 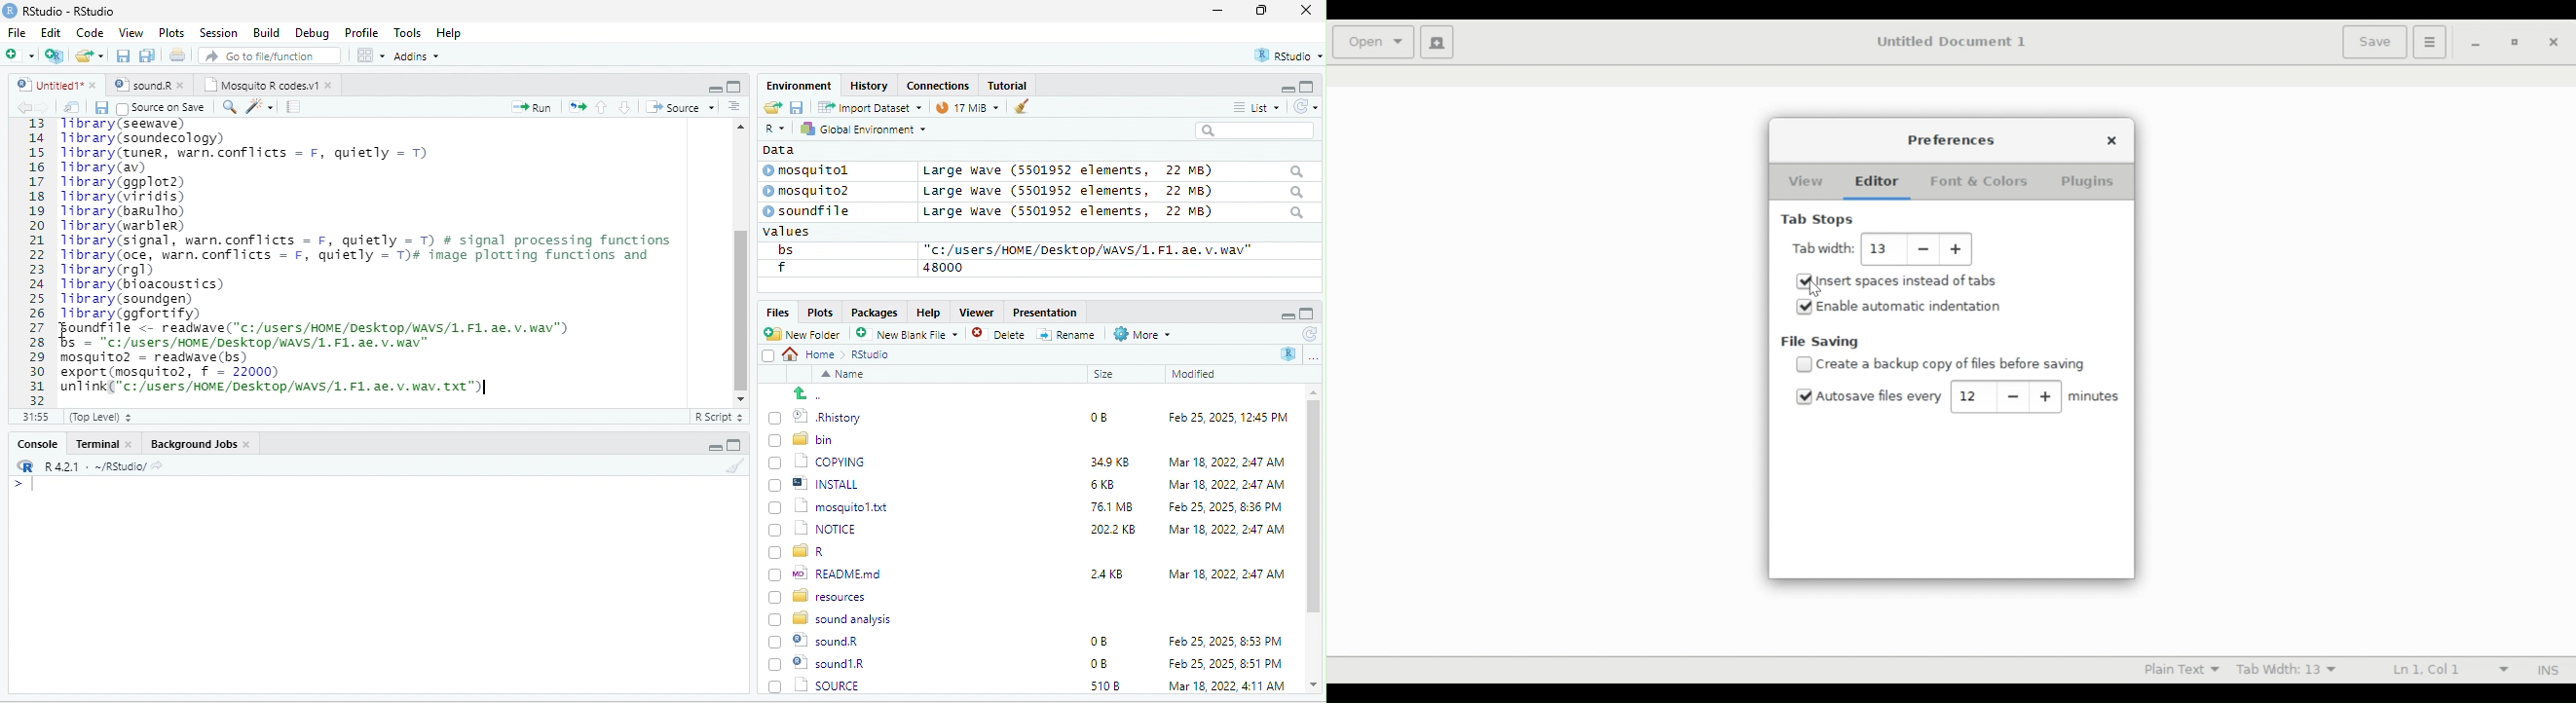 I want to click on © Untitied1* », so click(x=53, y=85).